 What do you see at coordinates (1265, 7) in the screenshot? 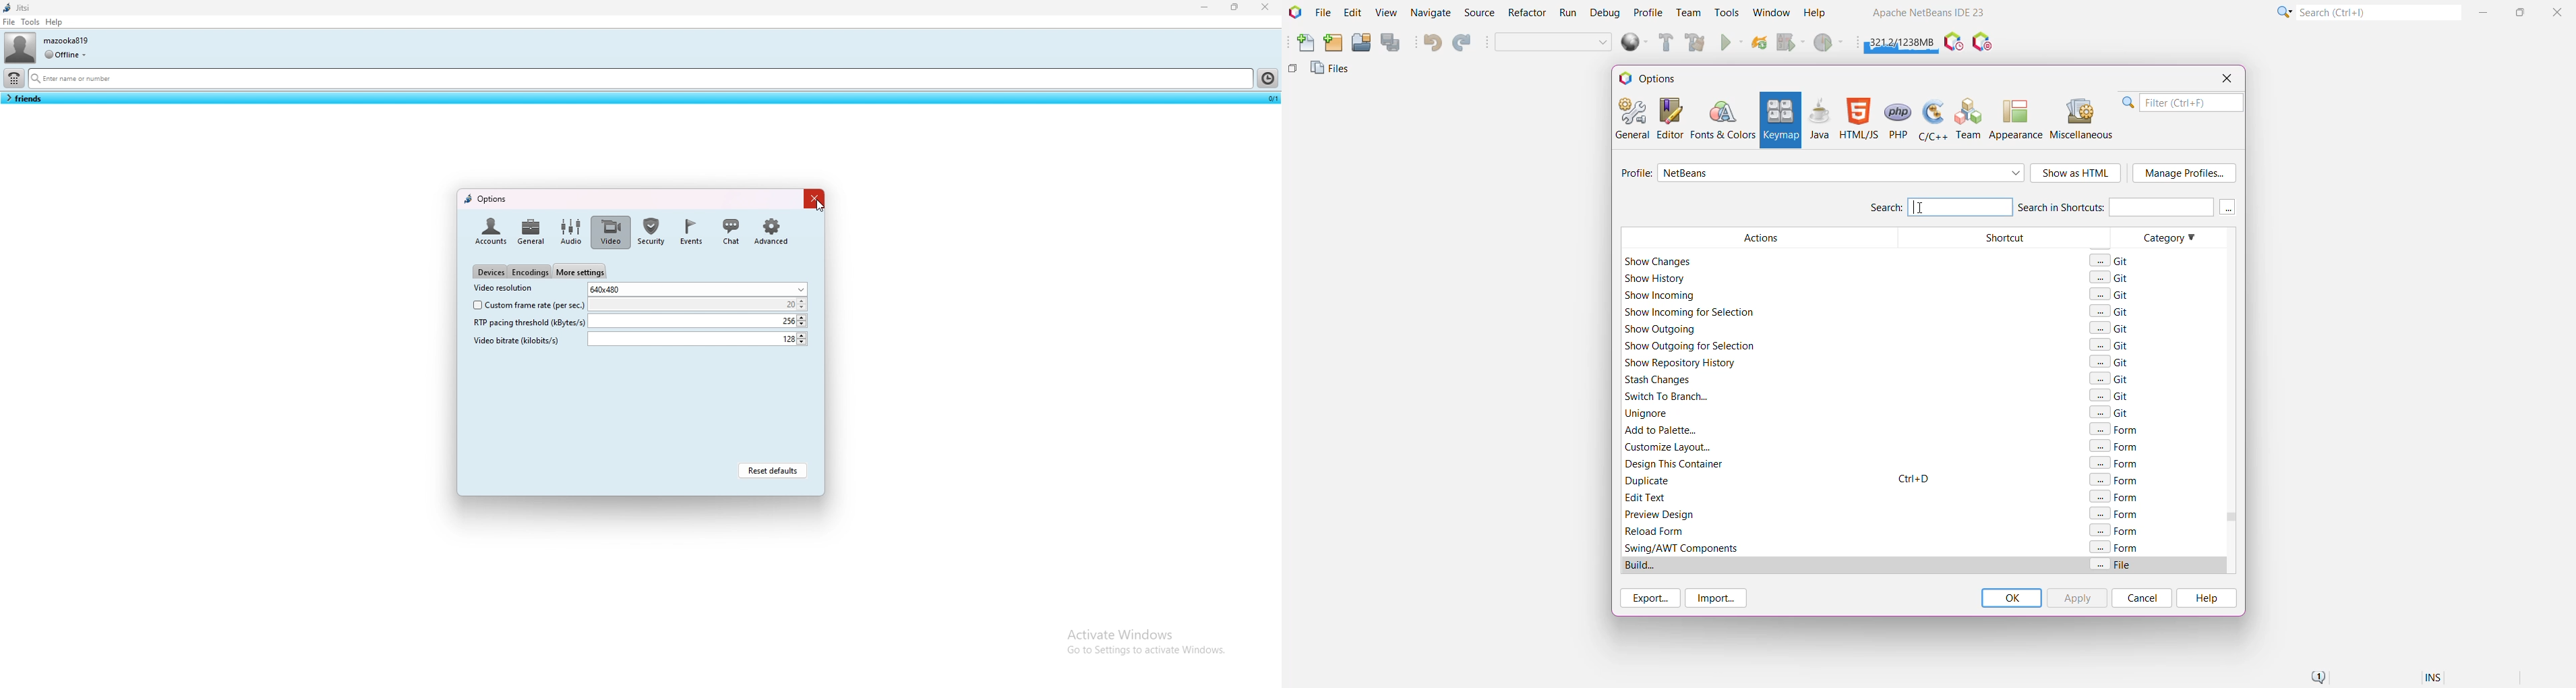
I see `close` at bounding box center [1265, 7].